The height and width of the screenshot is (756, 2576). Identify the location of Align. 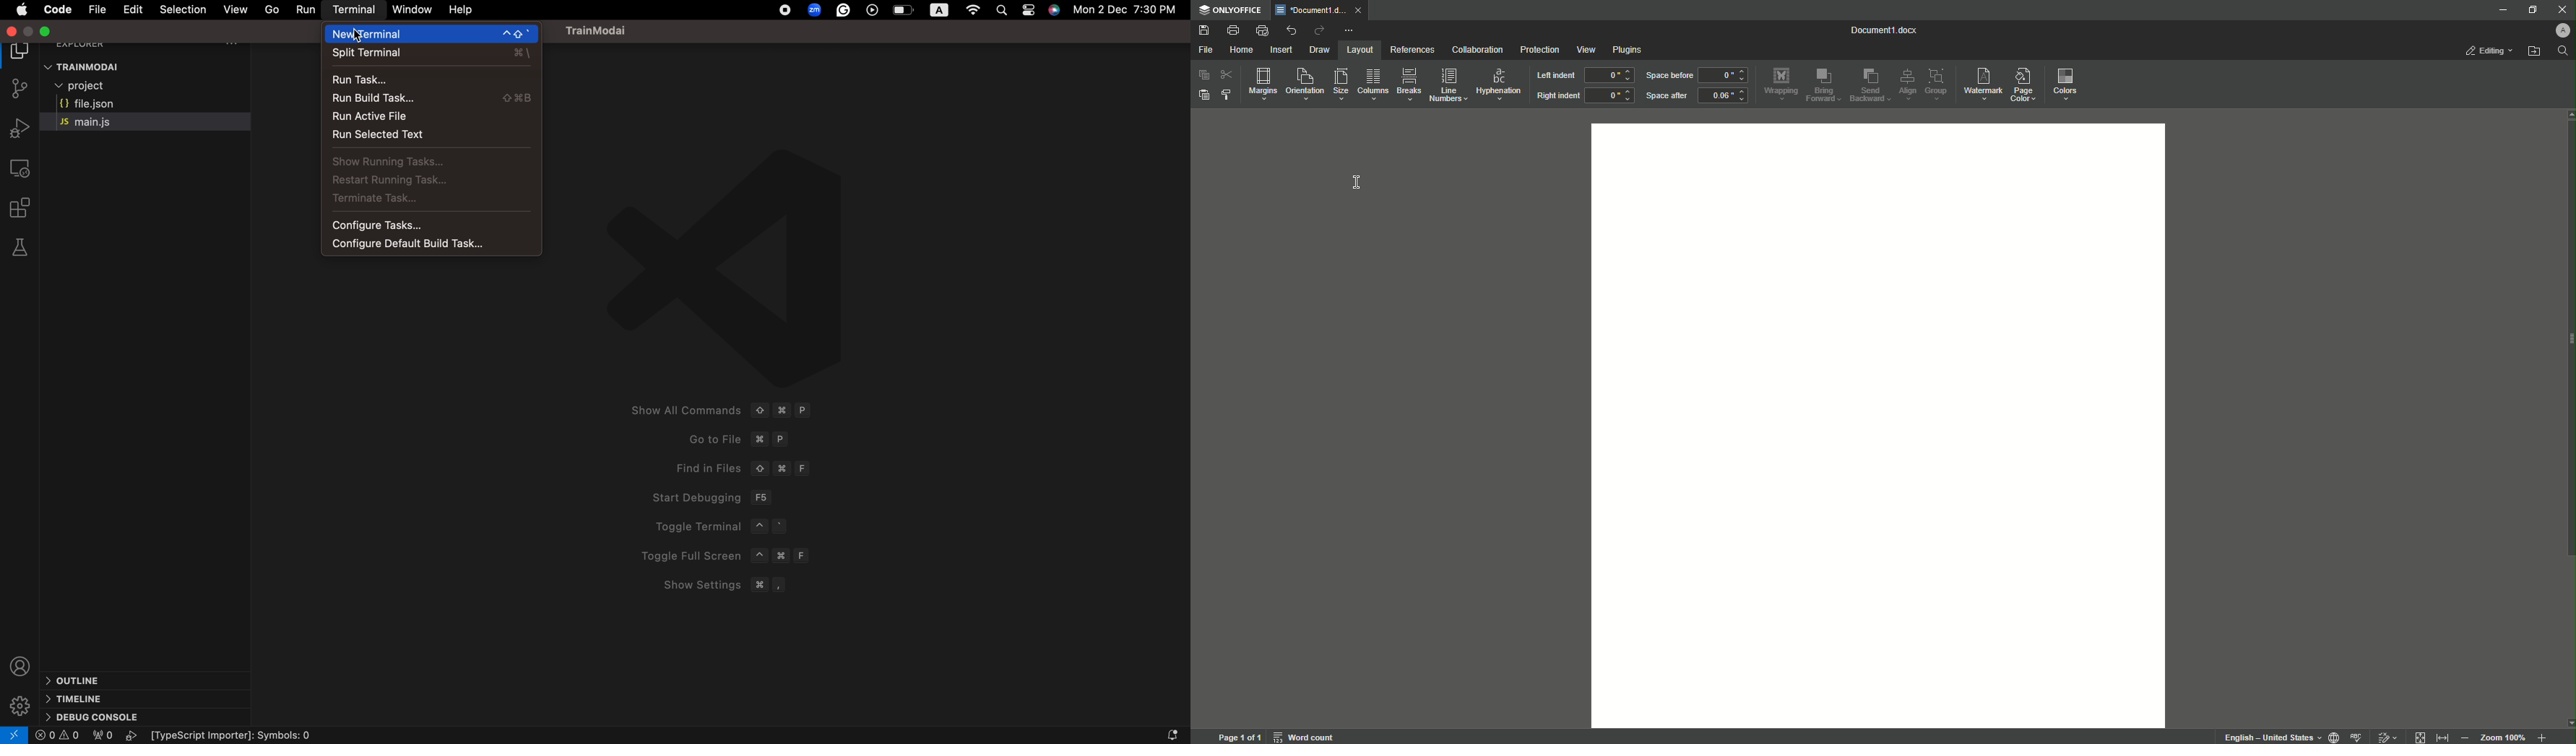
(1908, 84).